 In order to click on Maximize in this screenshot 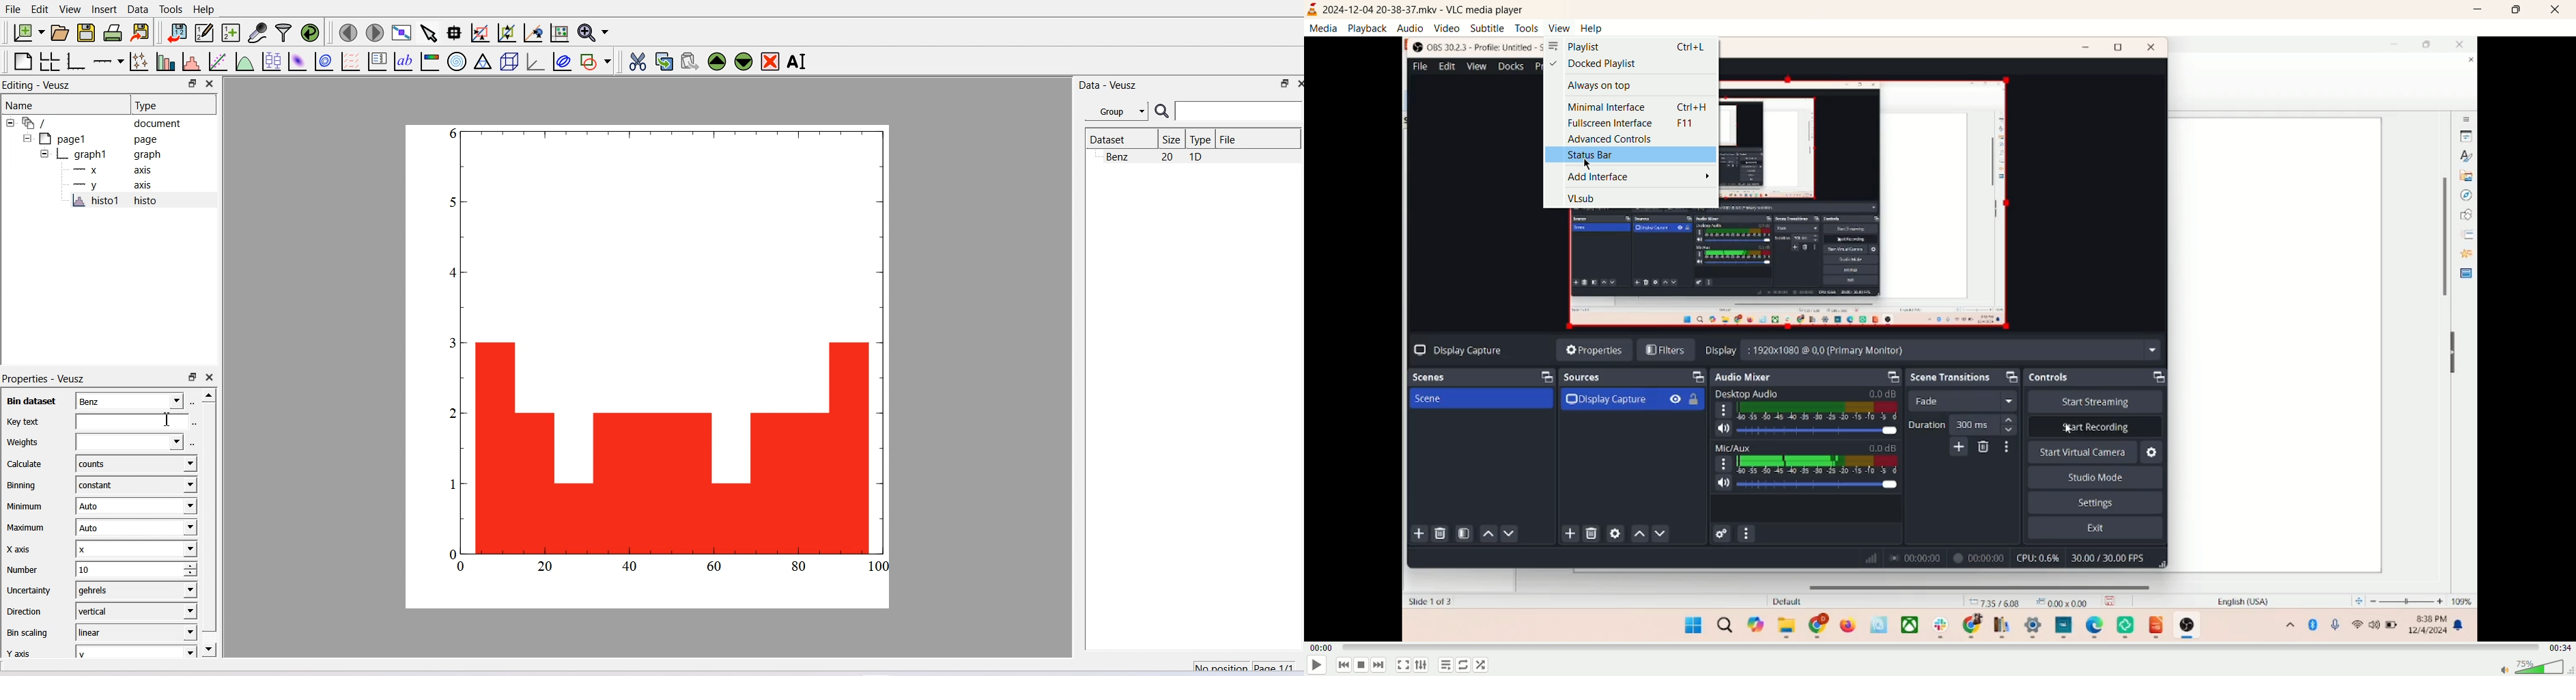, I will do `click(1286, 83)`.